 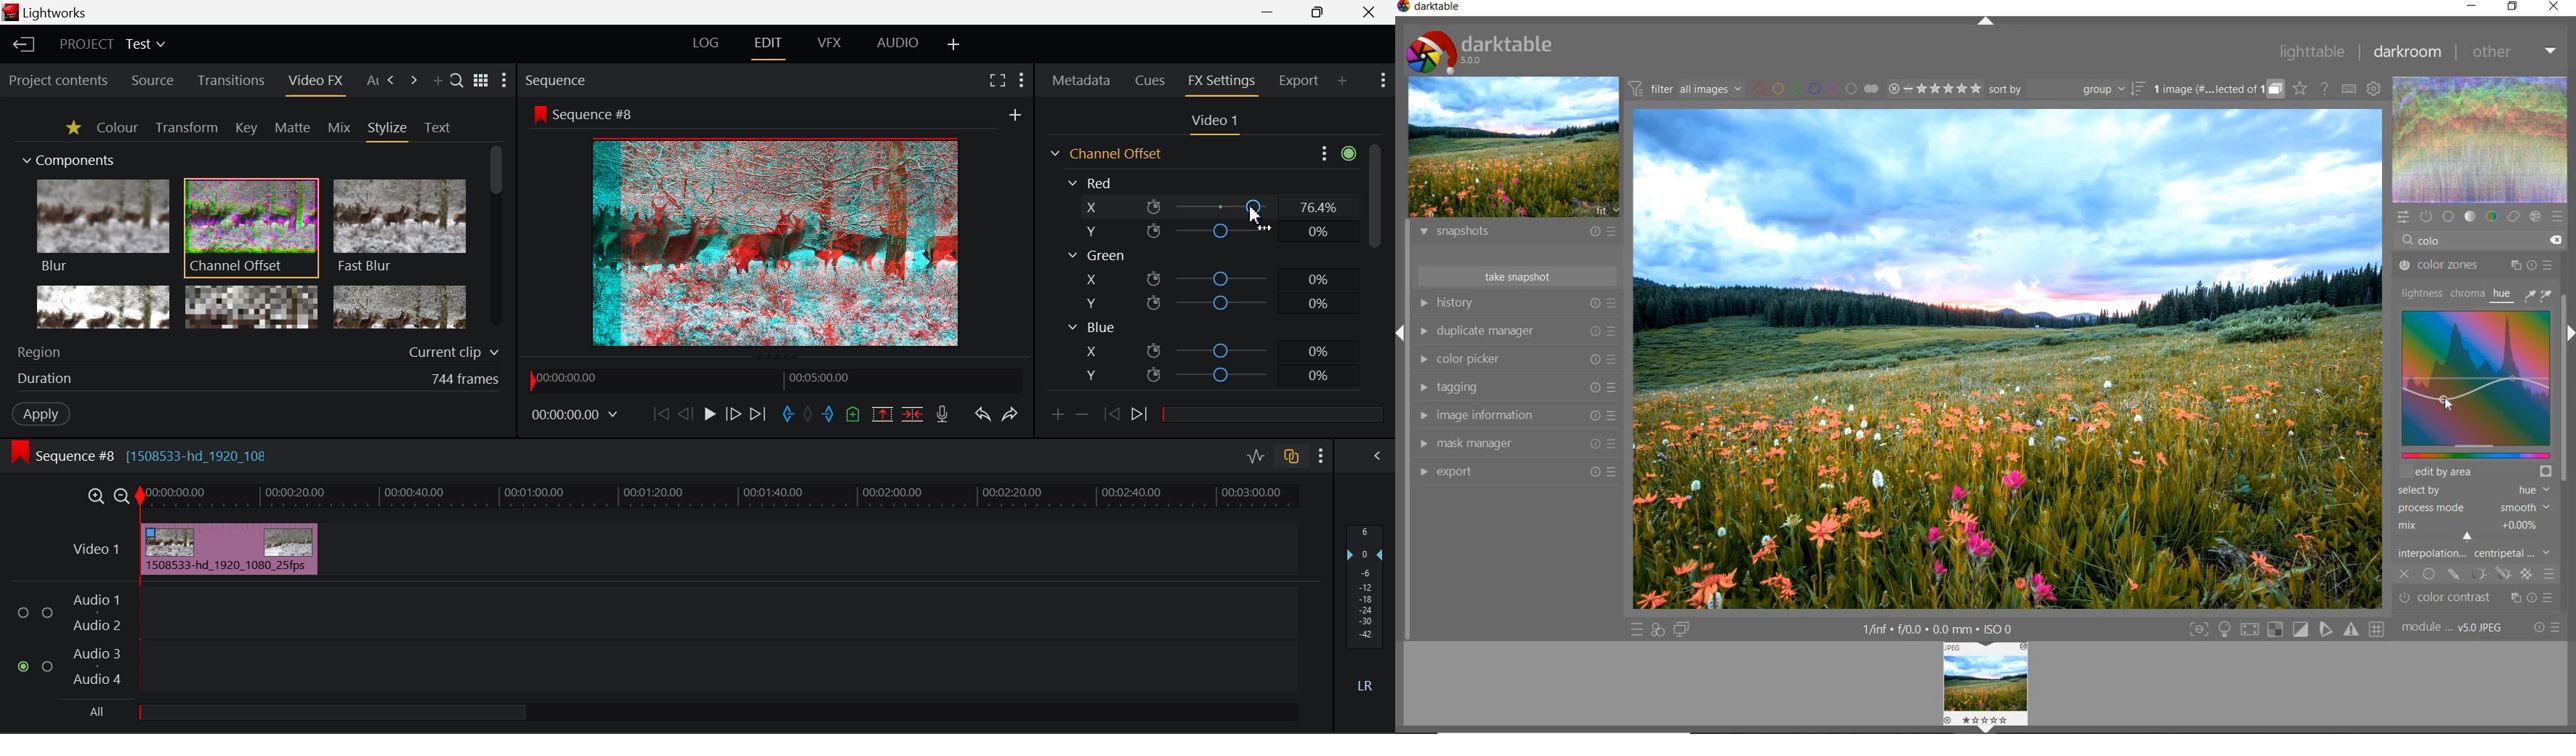 I want to click on Sequence Preview Section, so click(x=557, y=79).